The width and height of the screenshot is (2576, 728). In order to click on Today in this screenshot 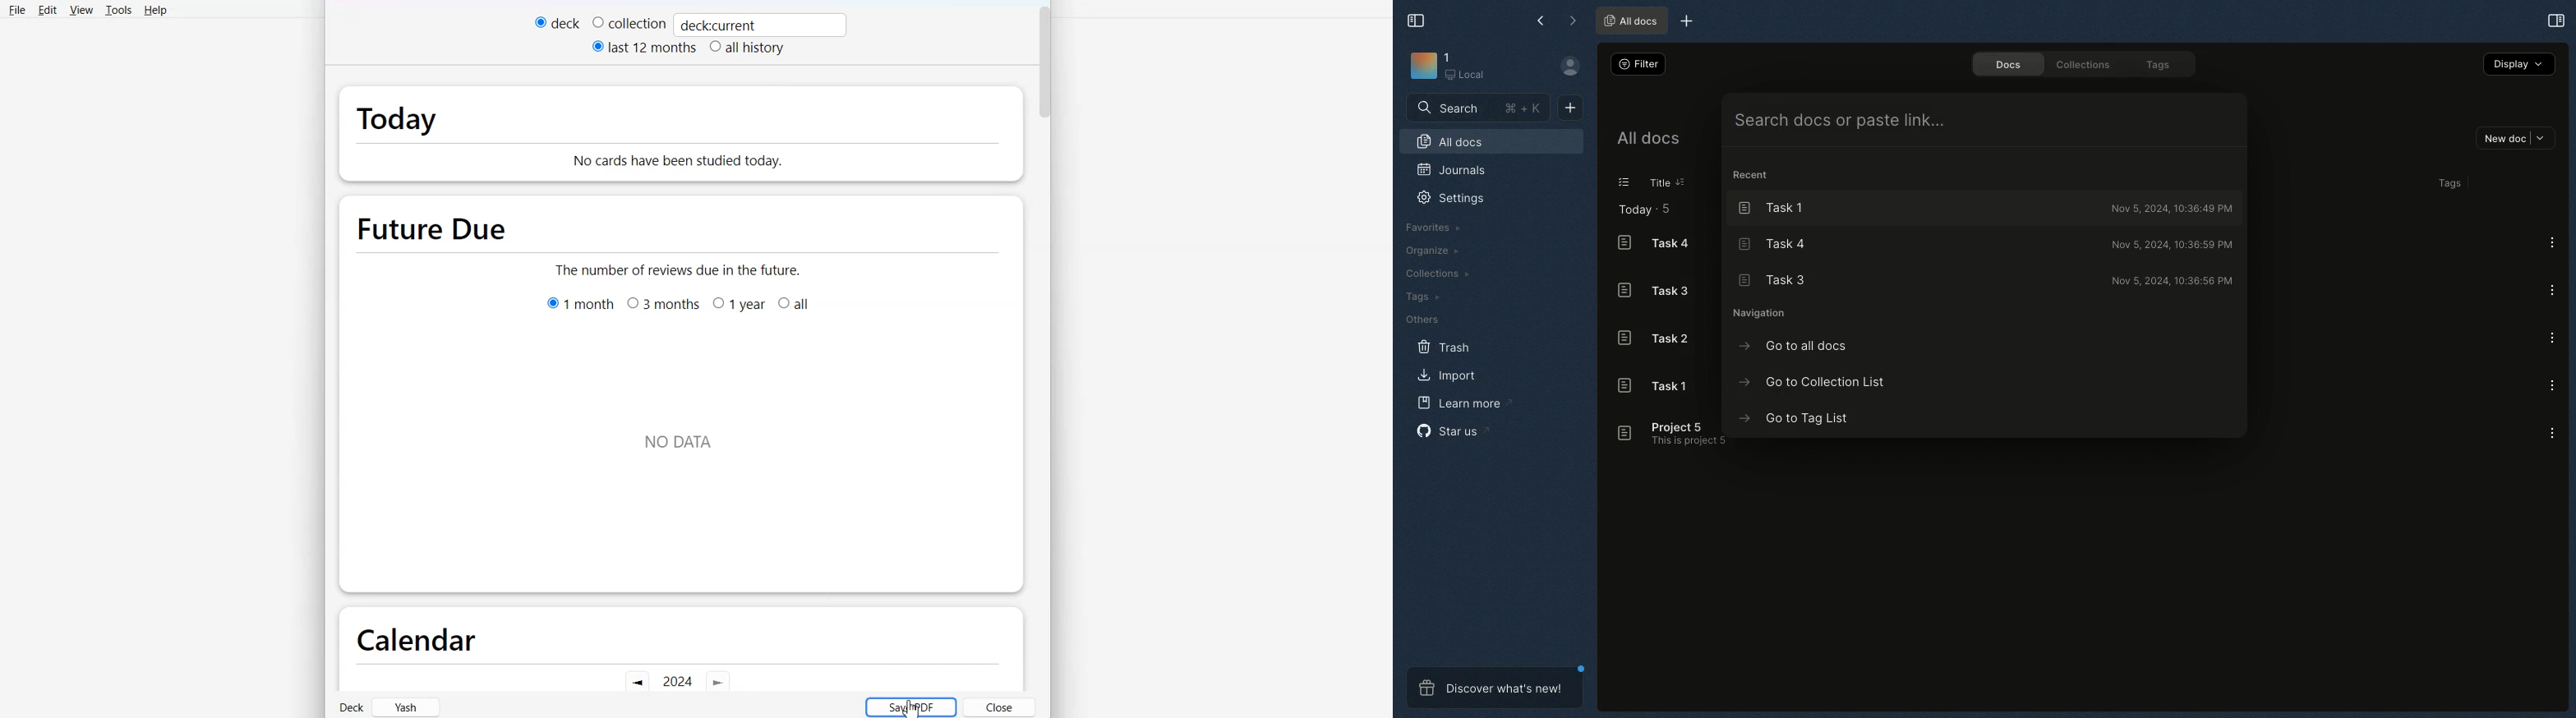, I will do `click(439, 115)`.